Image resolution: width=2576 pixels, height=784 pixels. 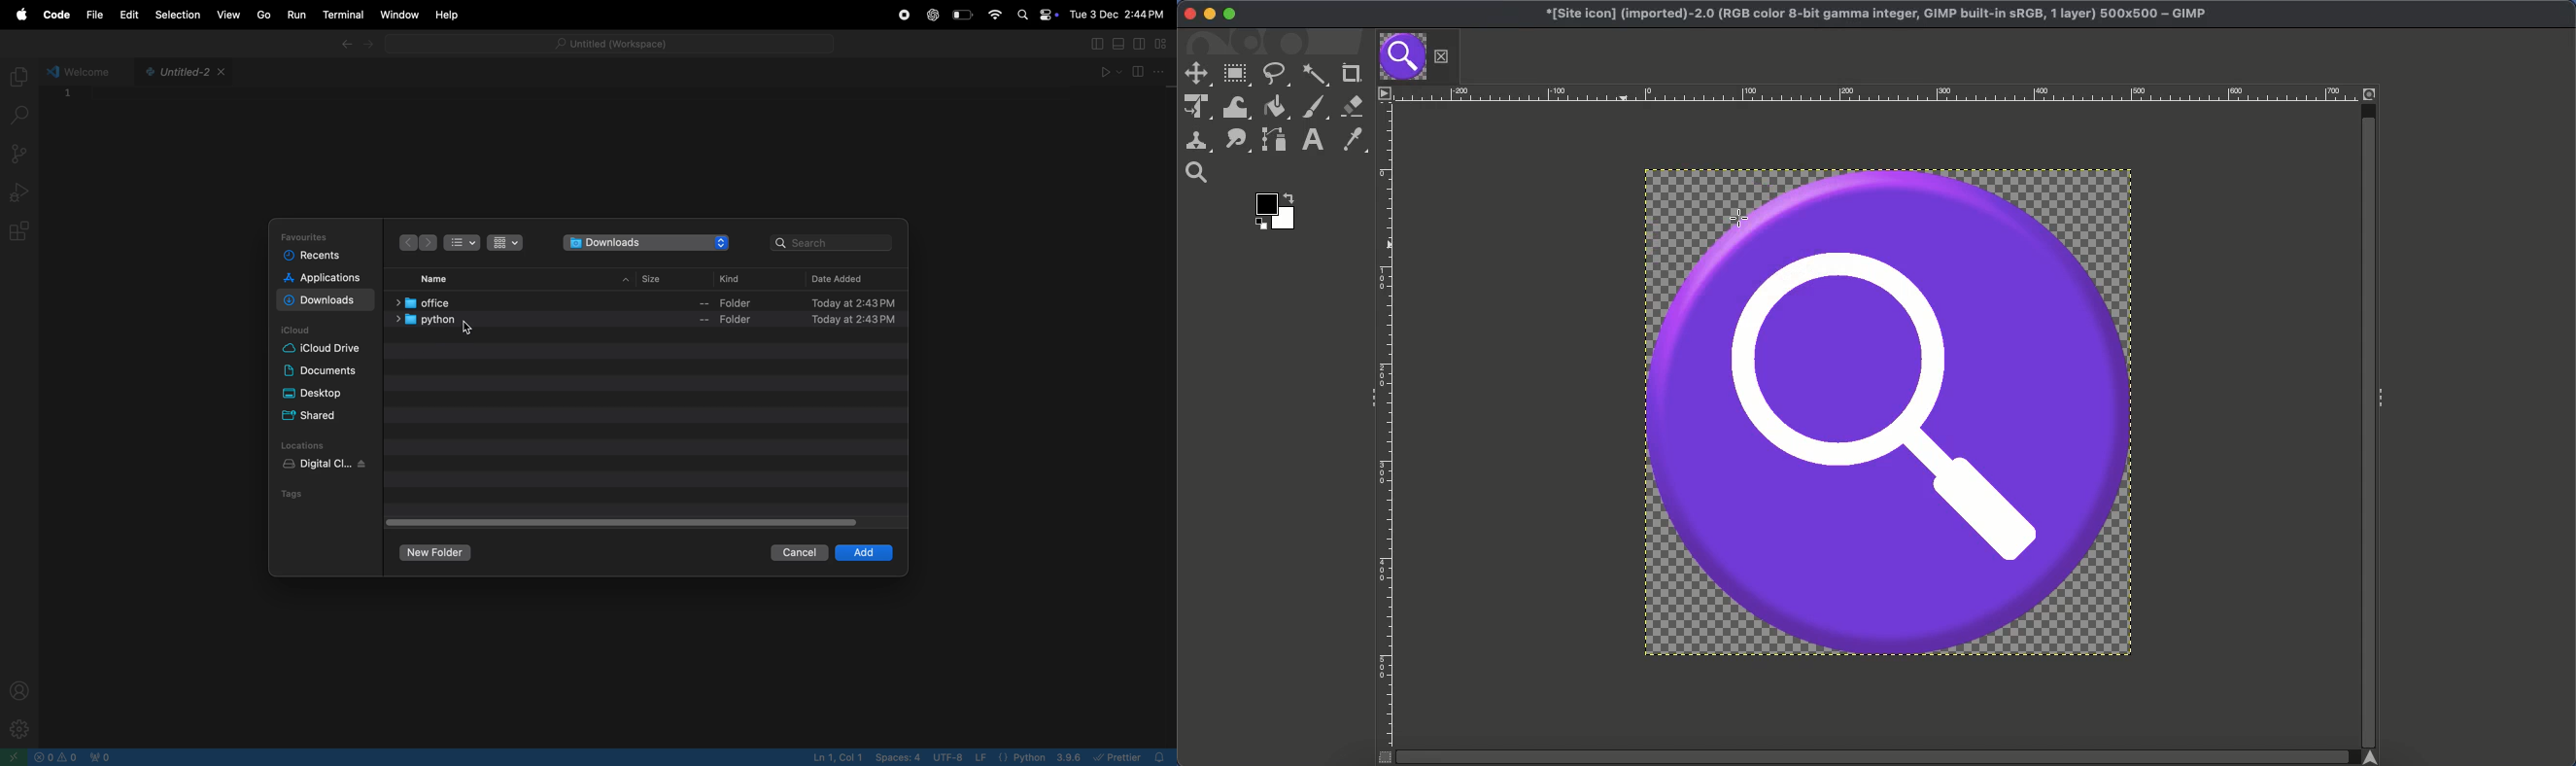 What do you see at coordinates (346, 44) in the screenshot?
I see `backward` at bounding box center [346, 44].